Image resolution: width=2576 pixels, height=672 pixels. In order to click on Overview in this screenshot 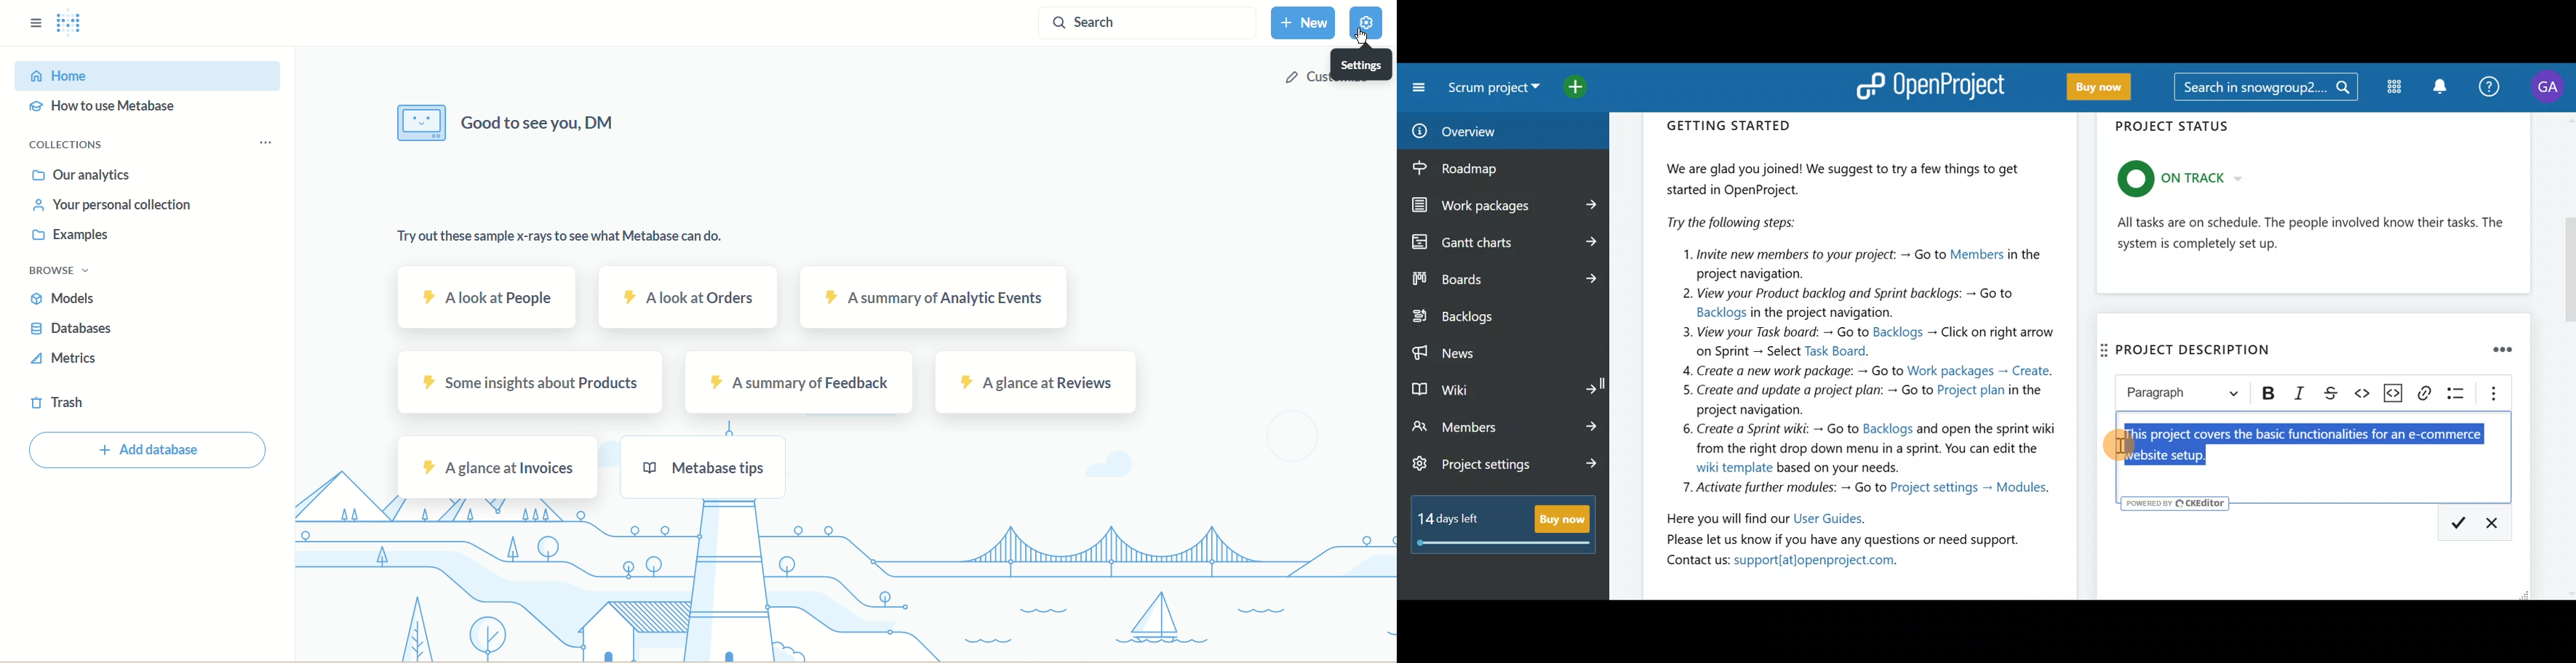, I will do `click(1488, 131)`.